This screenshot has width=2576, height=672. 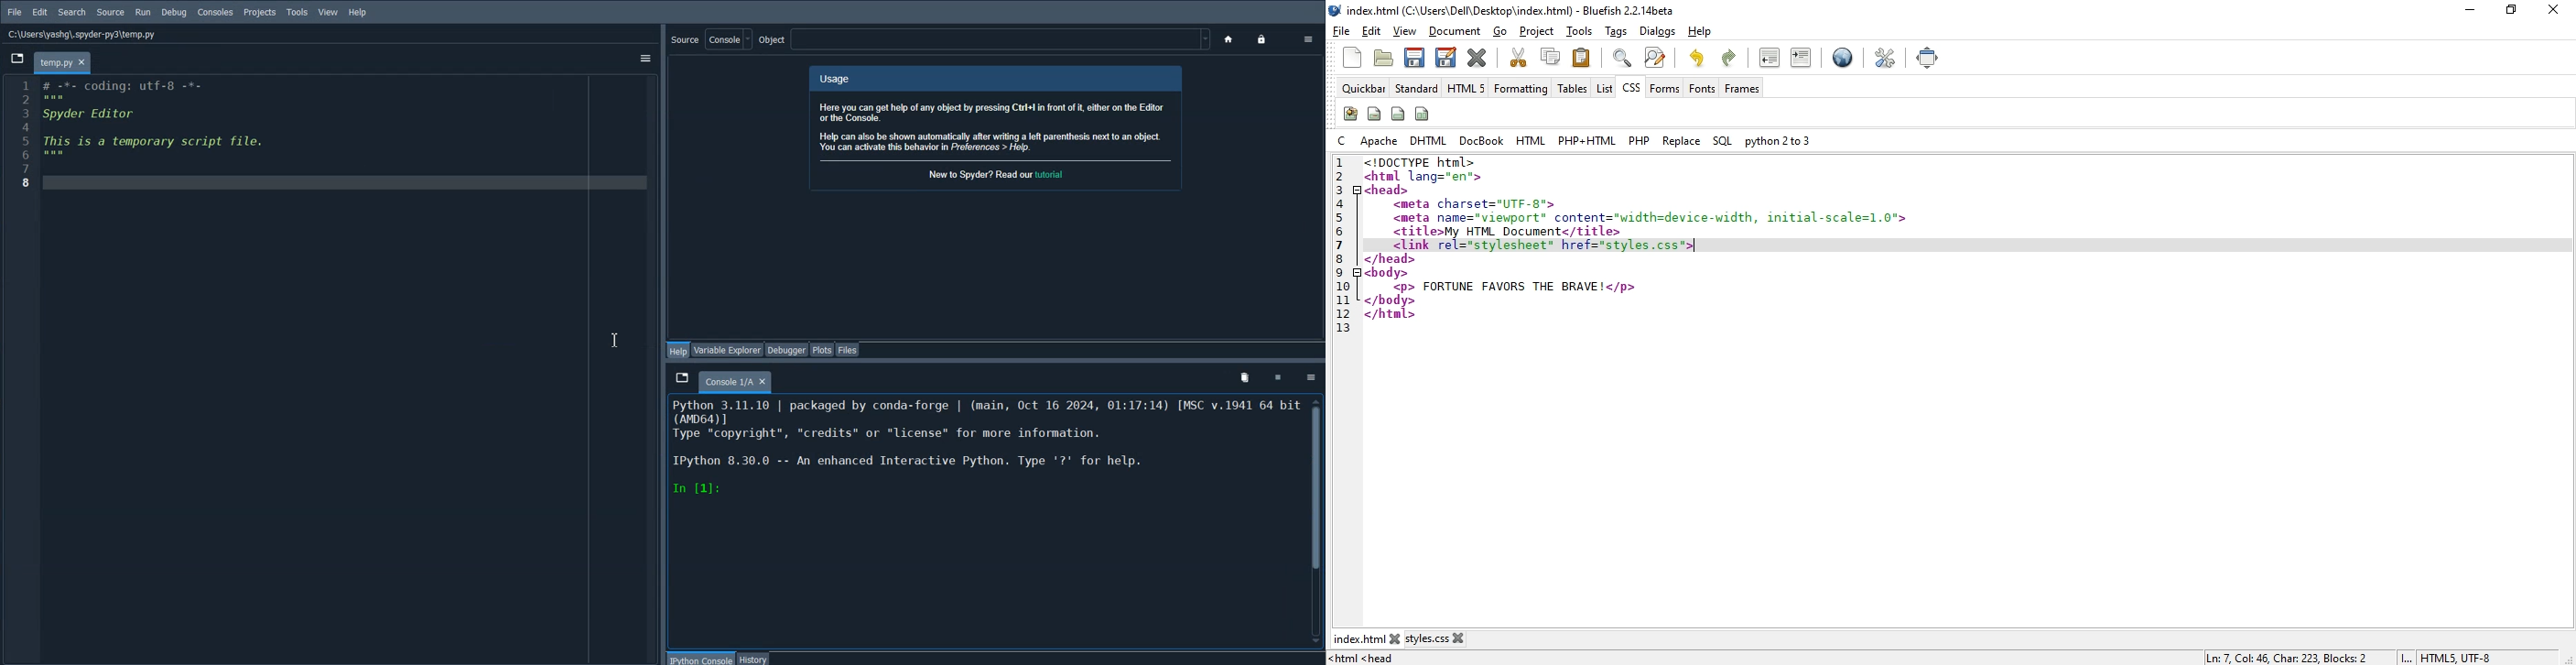 What do you see at coordinates (1500, 32) in the screenshot?
I see `go` at bounding box center [1500, 32].